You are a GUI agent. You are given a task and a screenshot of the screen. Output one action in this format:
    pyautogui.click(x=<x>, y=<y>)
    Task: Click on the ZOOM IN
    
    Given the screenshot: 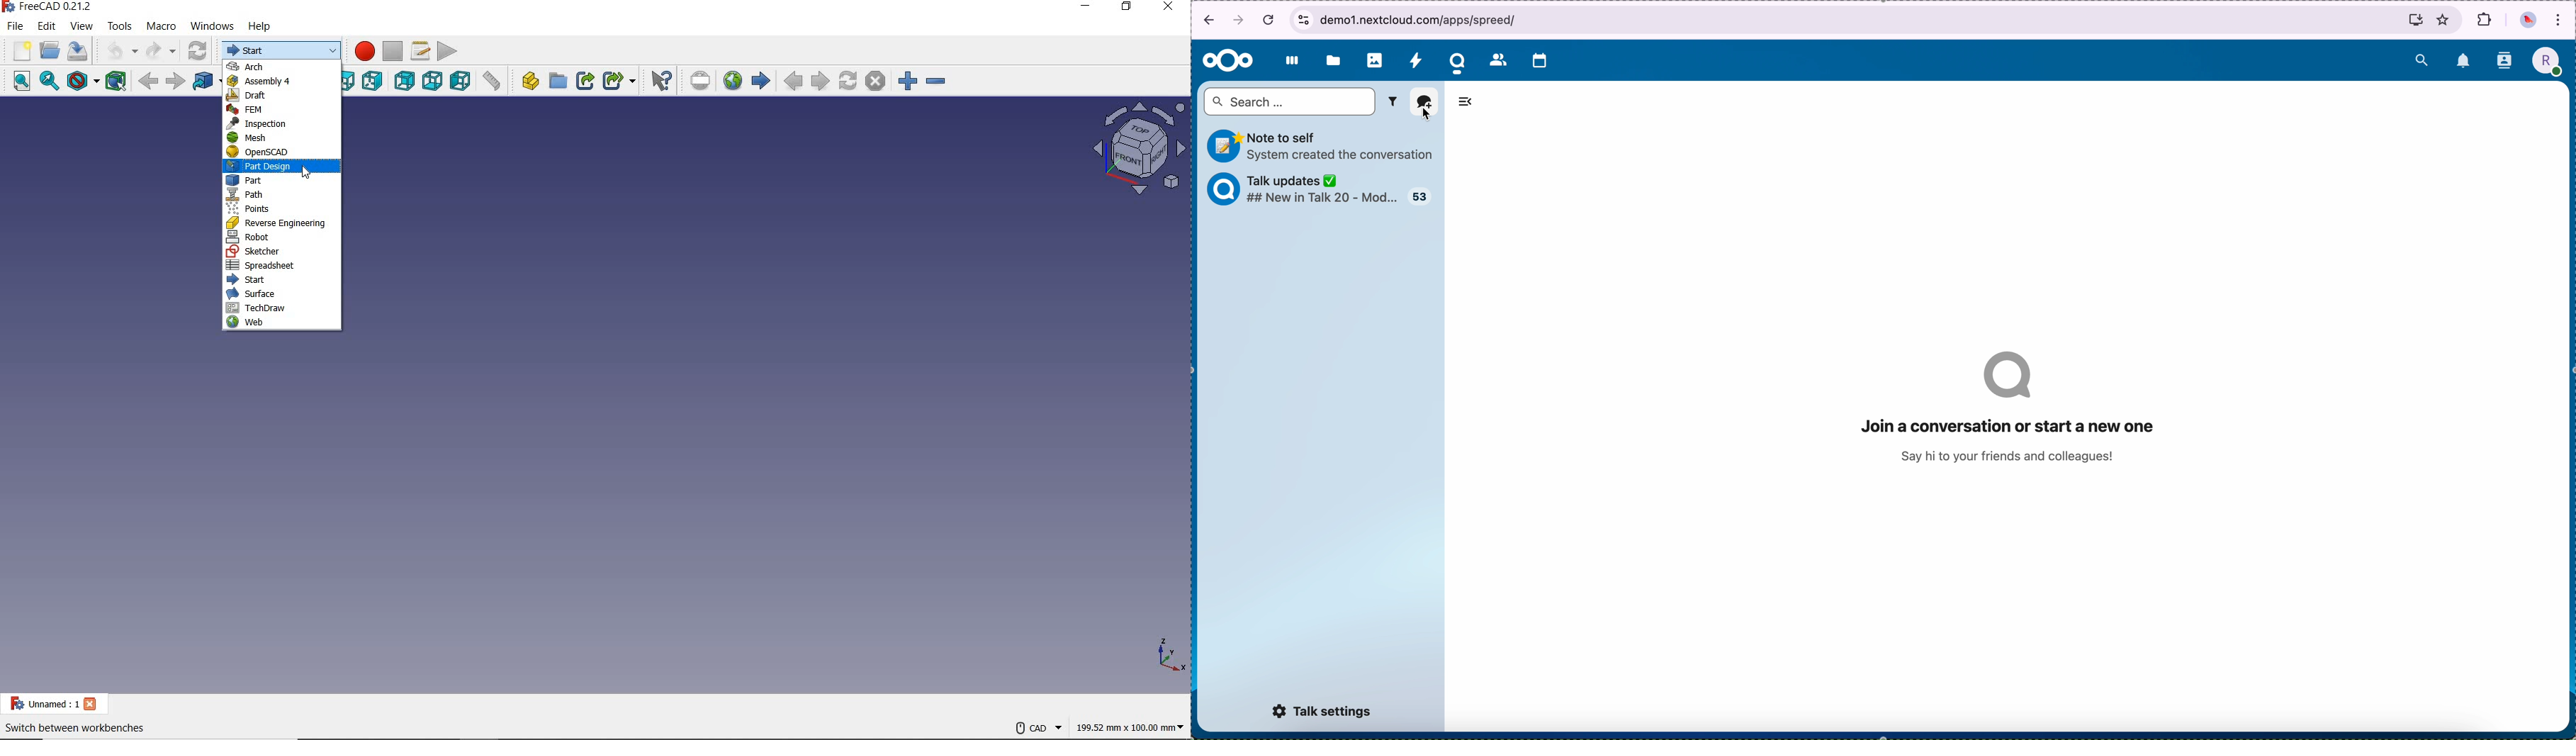 What is the action you would take?
    pyautogui.click(x=906, y=80)
    